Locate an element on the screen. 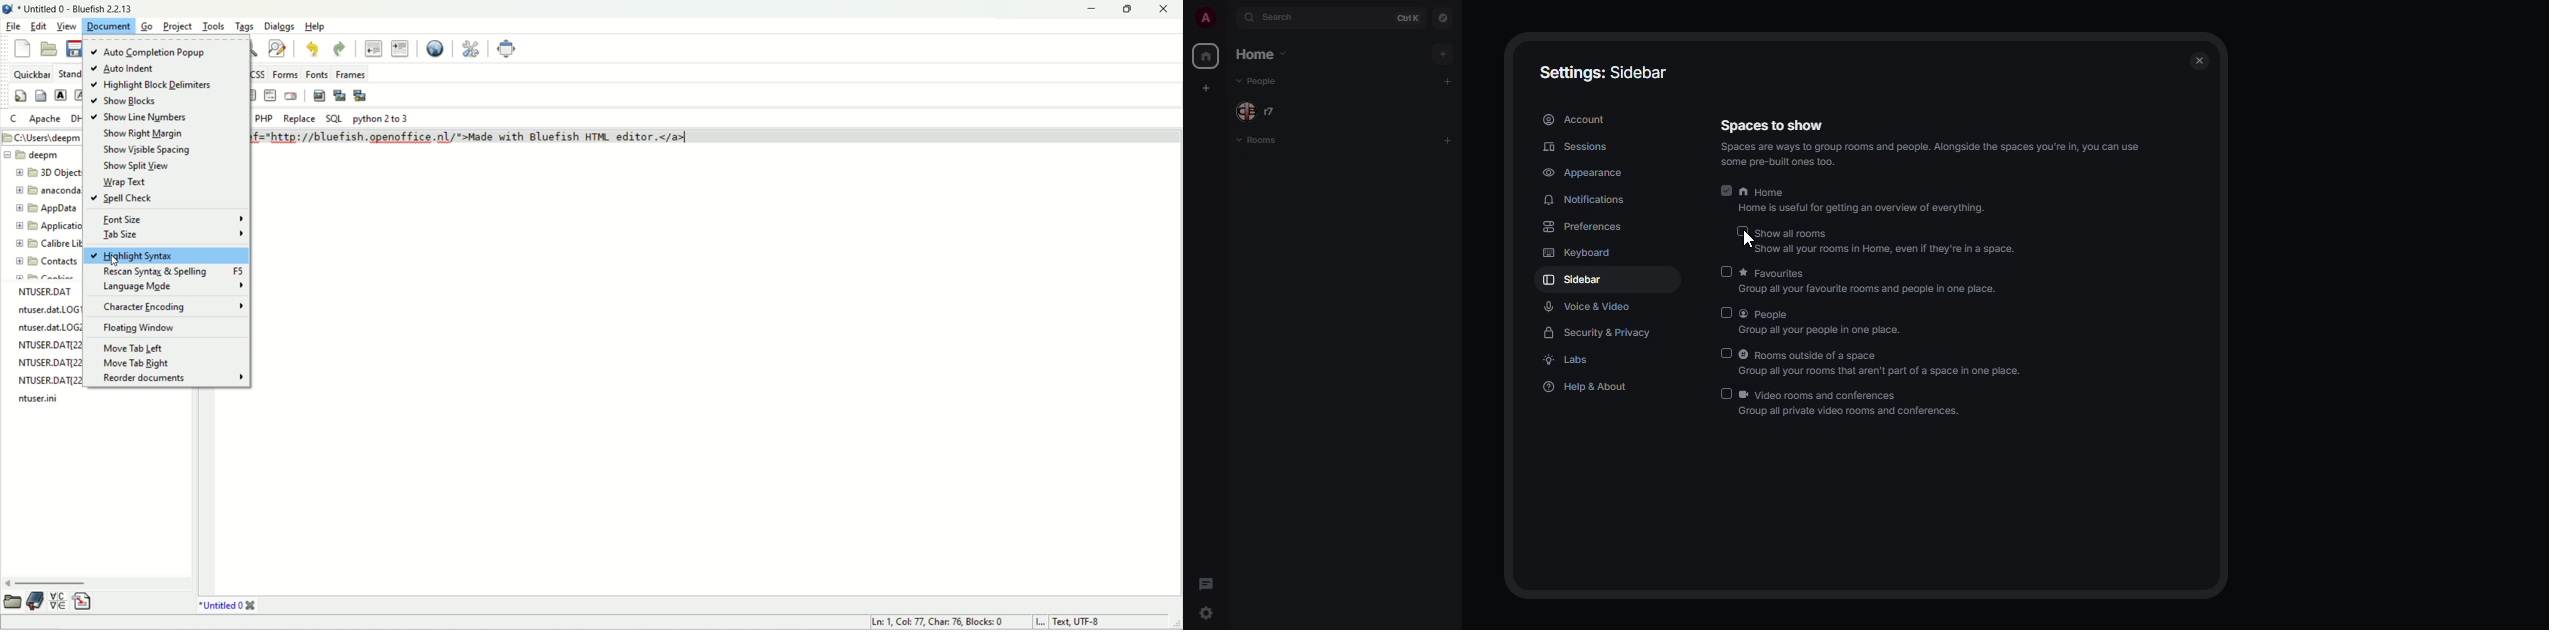 The image size is (2576, 644). search is located at coordinates (1286, 19).